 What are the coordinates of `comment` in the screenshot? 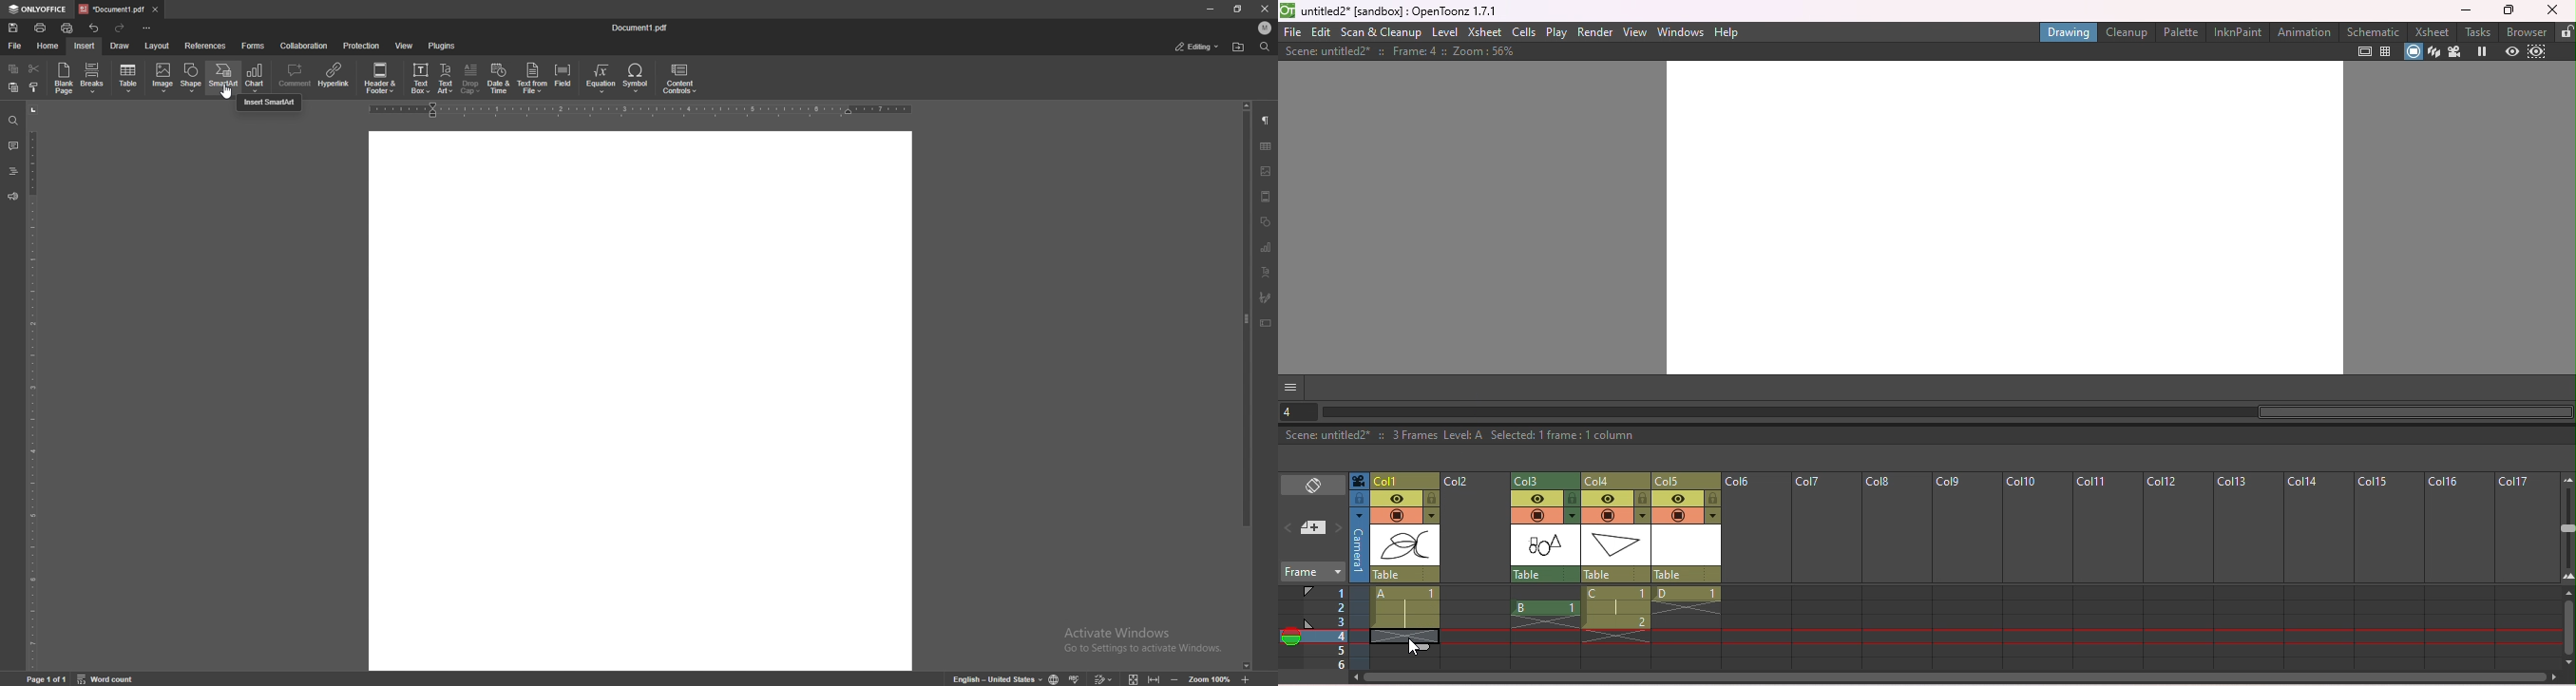 It's located at (296, 77).